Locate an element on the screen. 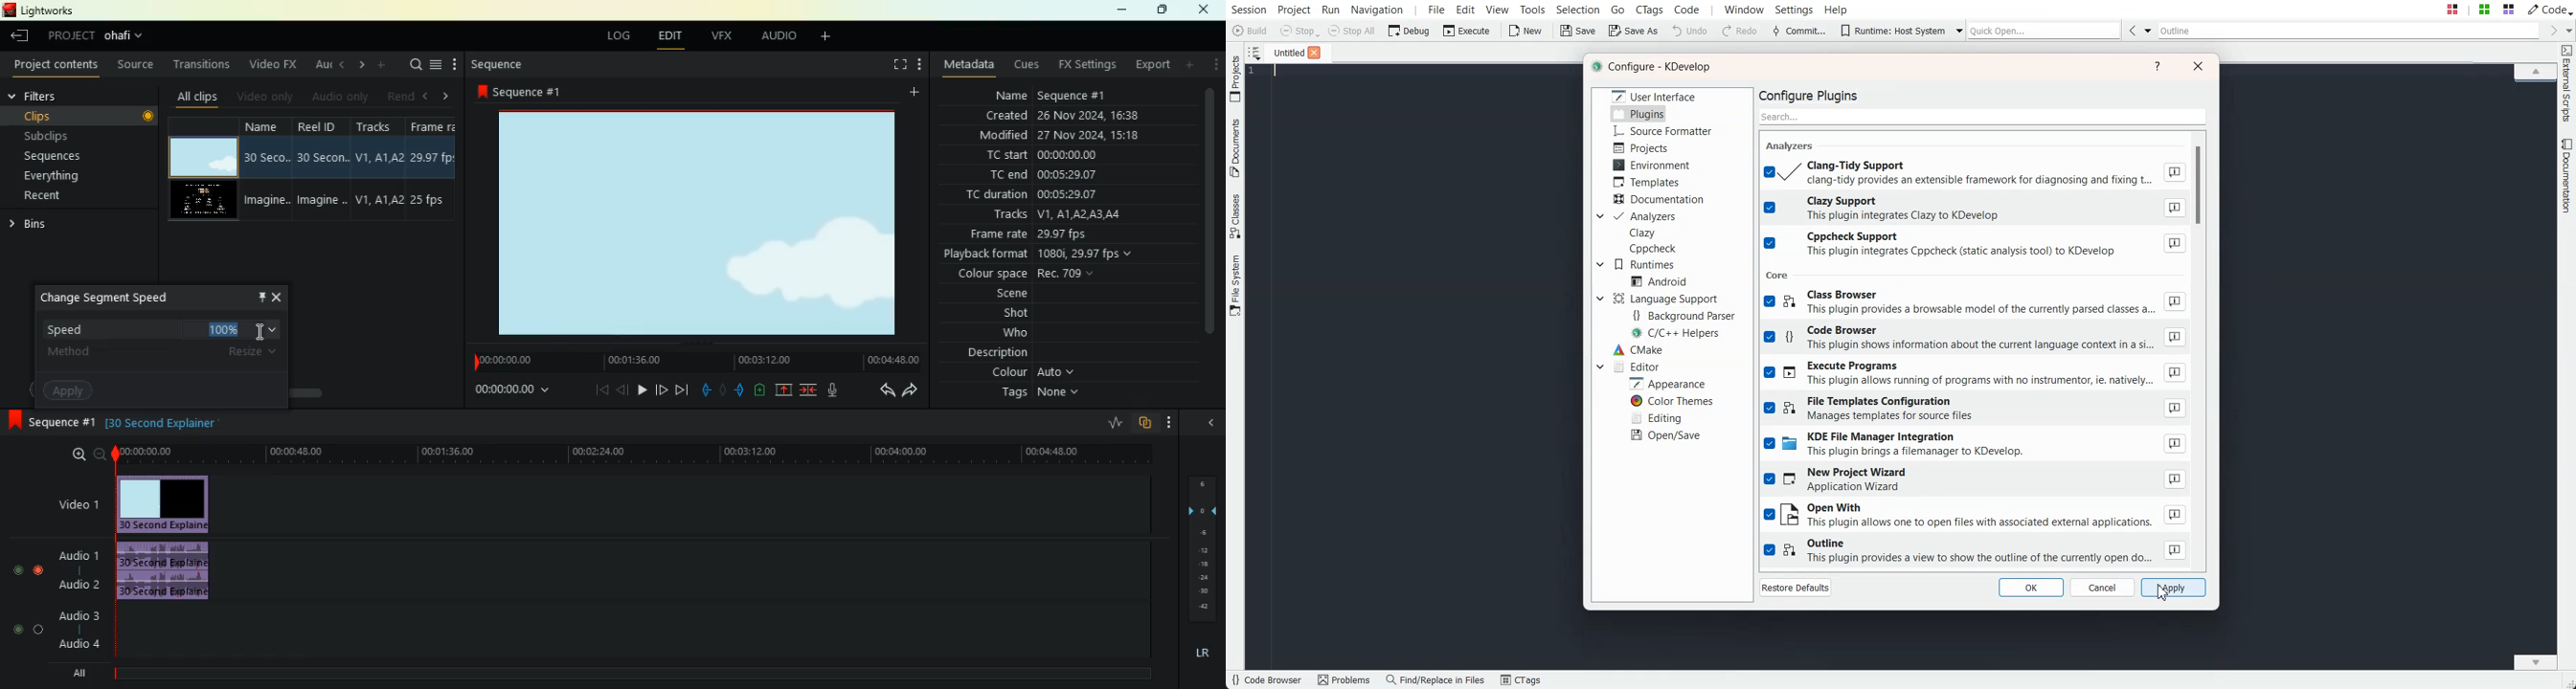 This screenshot has height=700, width=2576. audio is located at coordinates (174, 571).